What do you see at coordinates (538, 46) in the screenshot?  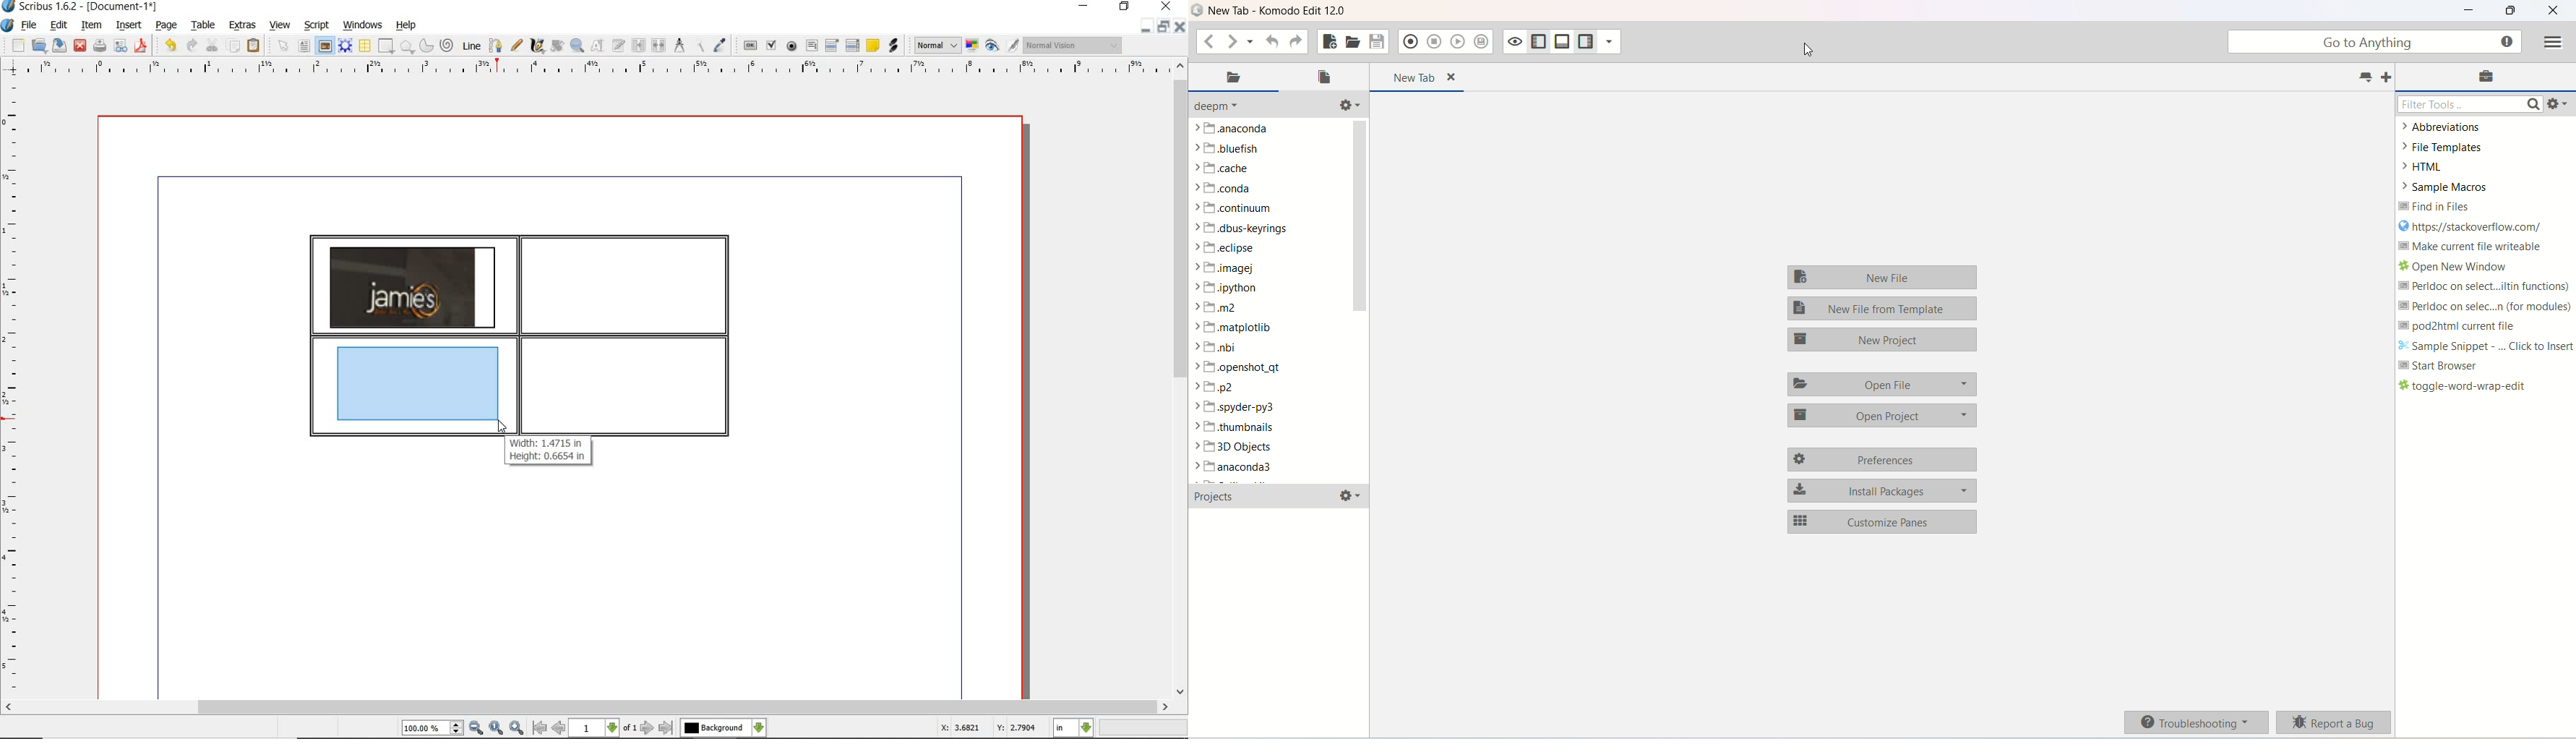 I see `calligraphic line` at bounding box center [538, 46].